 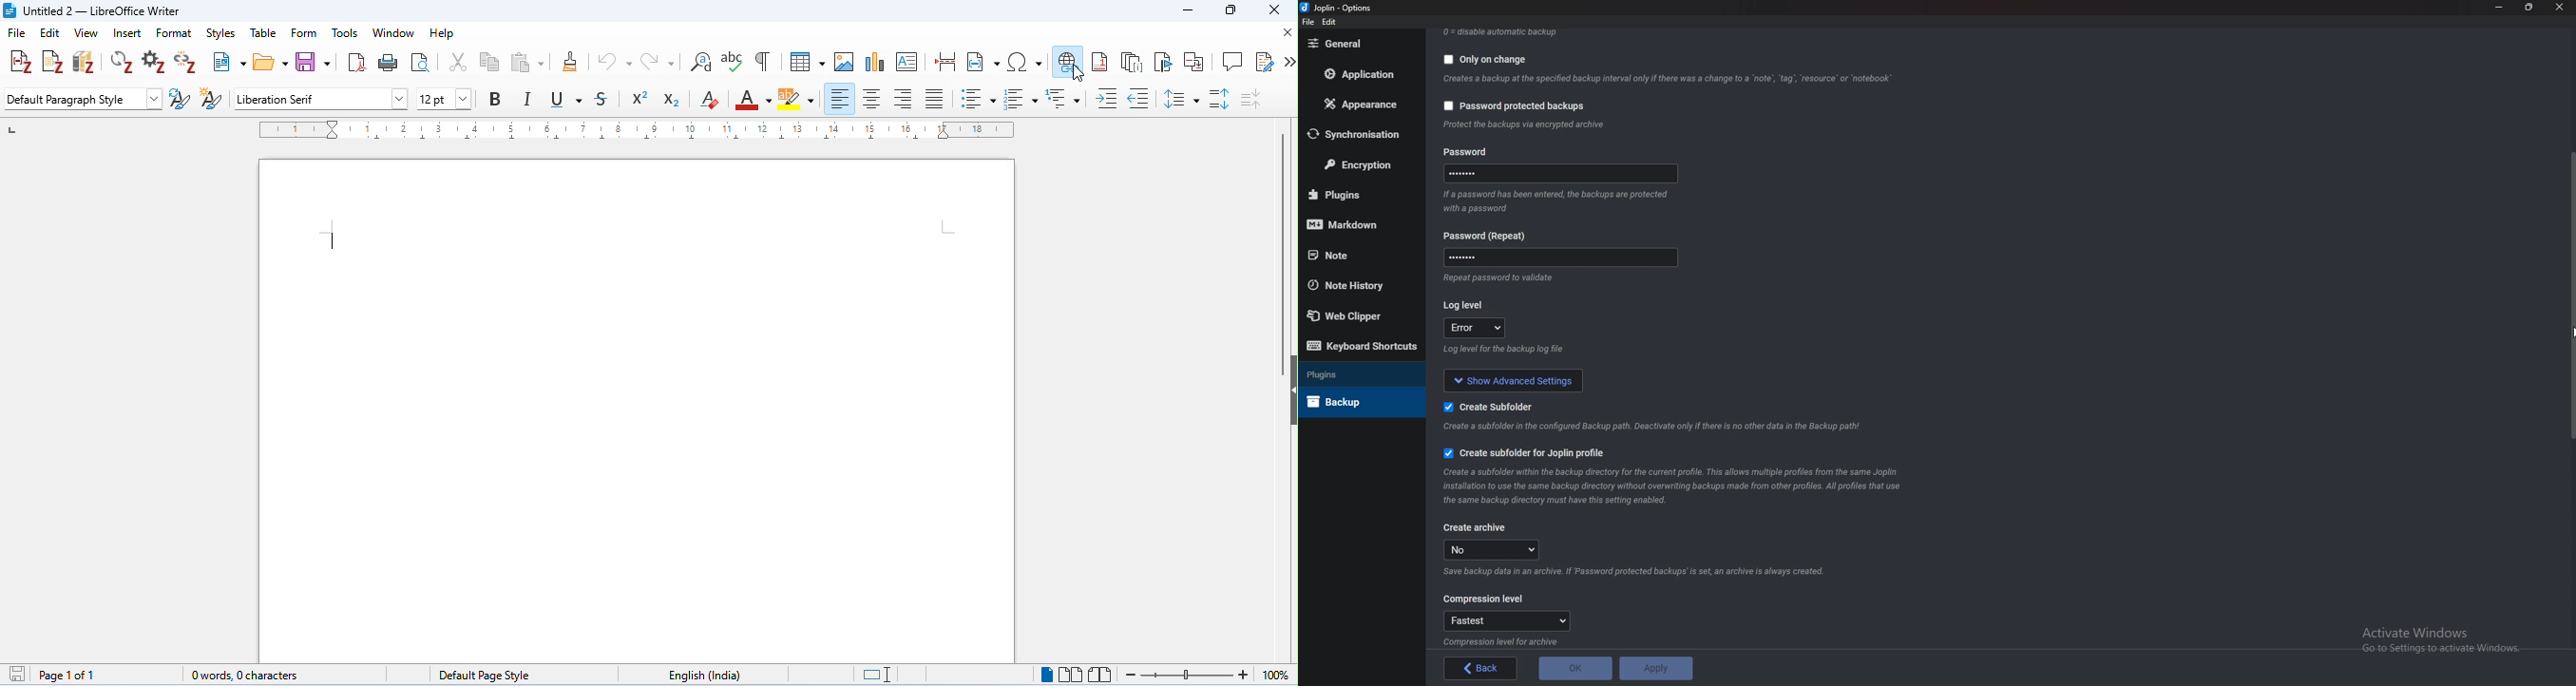 What do you see at coordinates (945, 61) in the screenshot?
I see `insert page break` at bounding box center [945, 61].